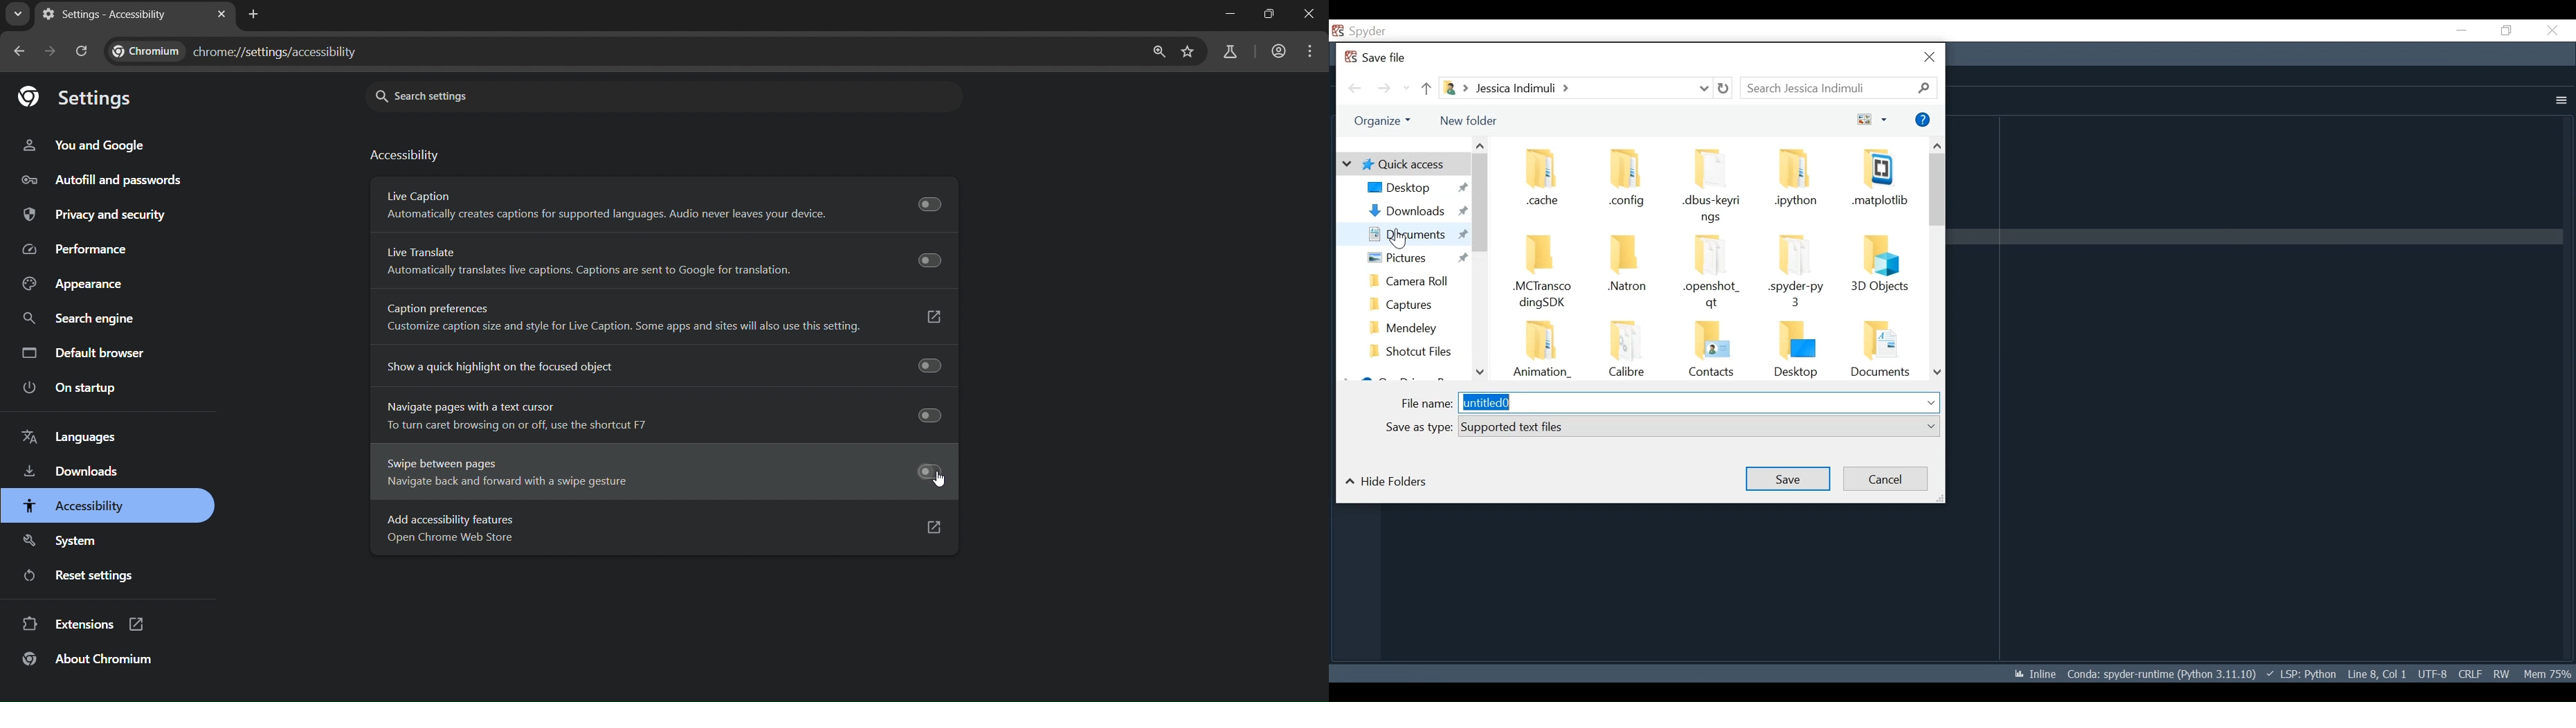  Describe the element at coordinates (1416, 187) in the screenshot. I see `Desktop` at that location.